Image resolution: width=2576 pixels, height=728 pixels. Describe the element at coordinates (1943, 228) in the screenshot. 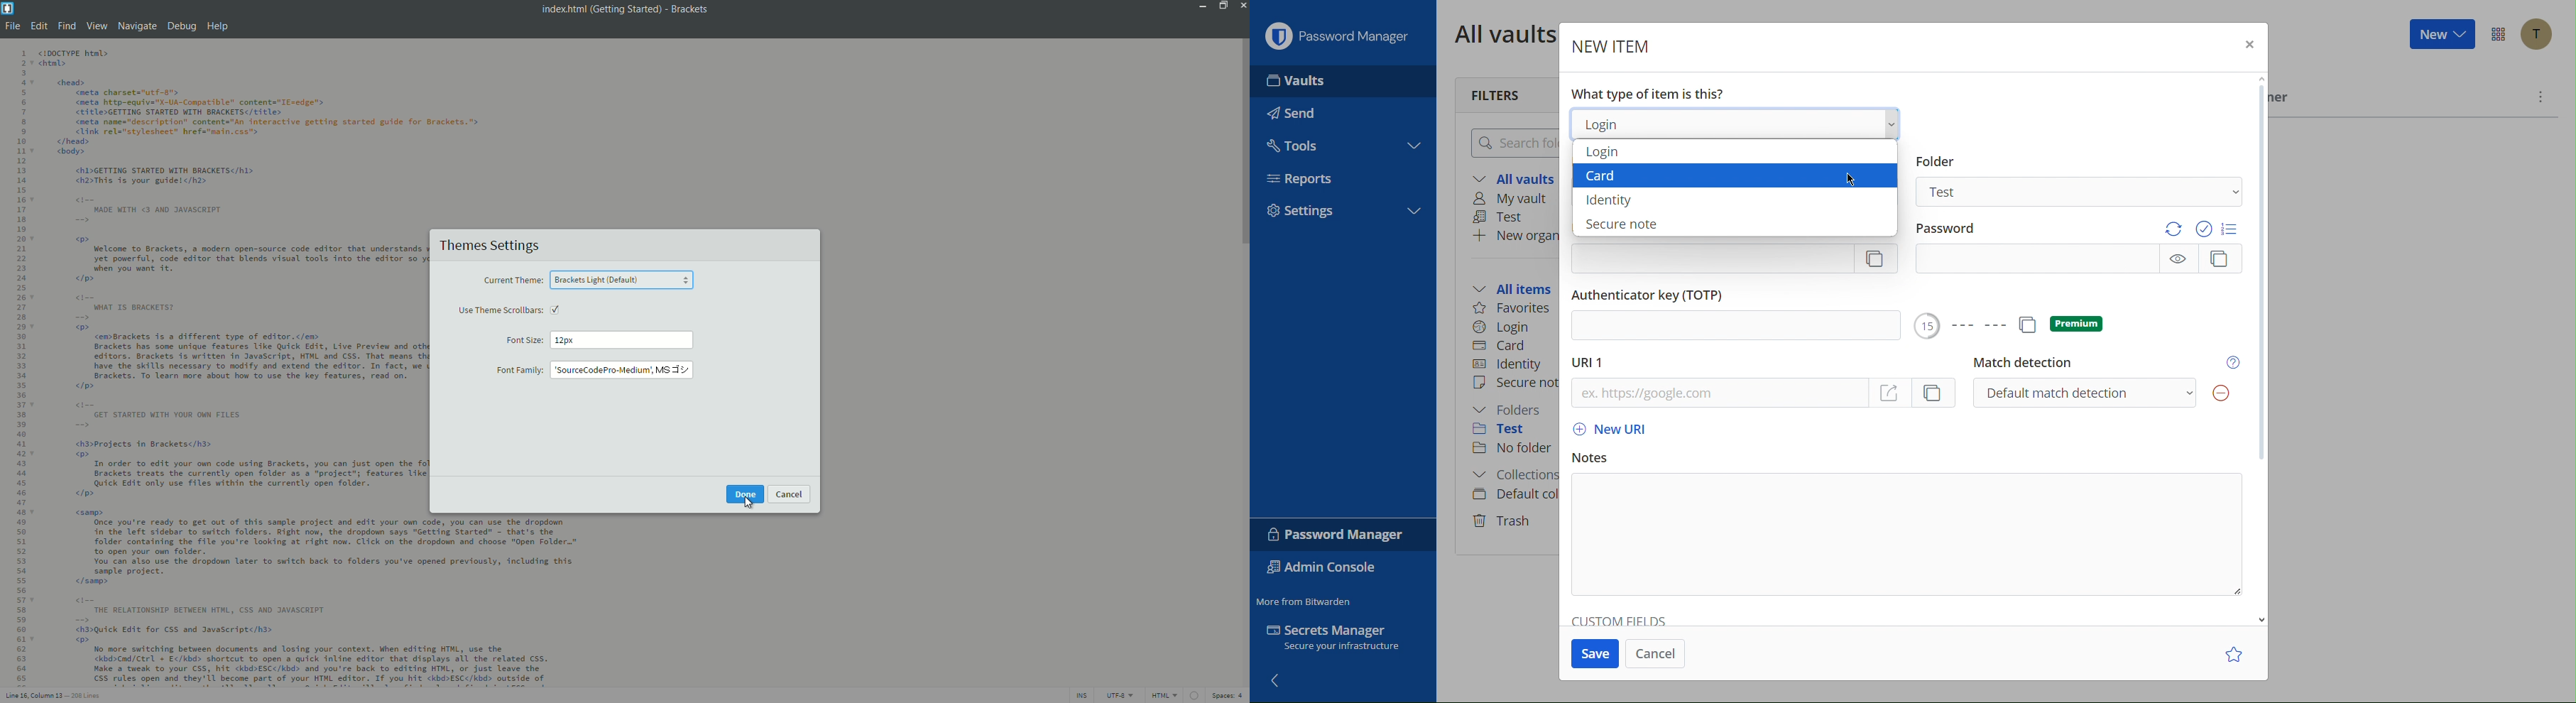

I see `Password` at that location.